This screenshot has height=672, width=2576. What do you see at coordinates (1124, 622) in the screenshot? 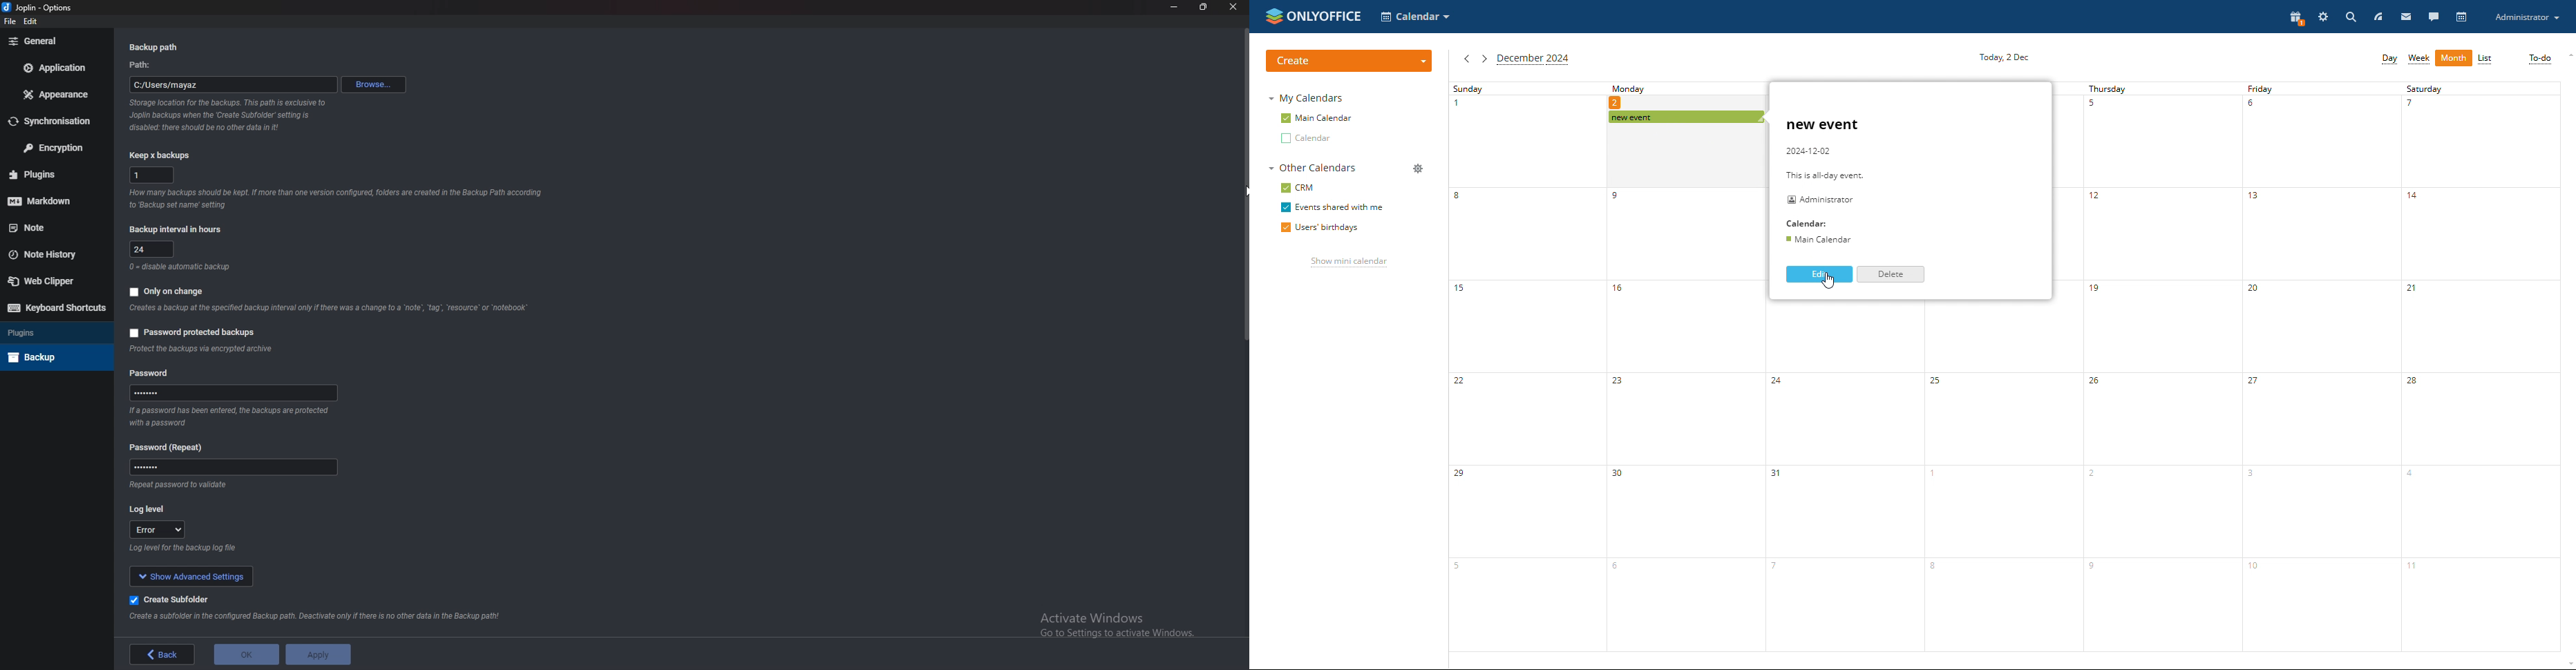
I see `activate windows` at bounding box center [1124, 622].